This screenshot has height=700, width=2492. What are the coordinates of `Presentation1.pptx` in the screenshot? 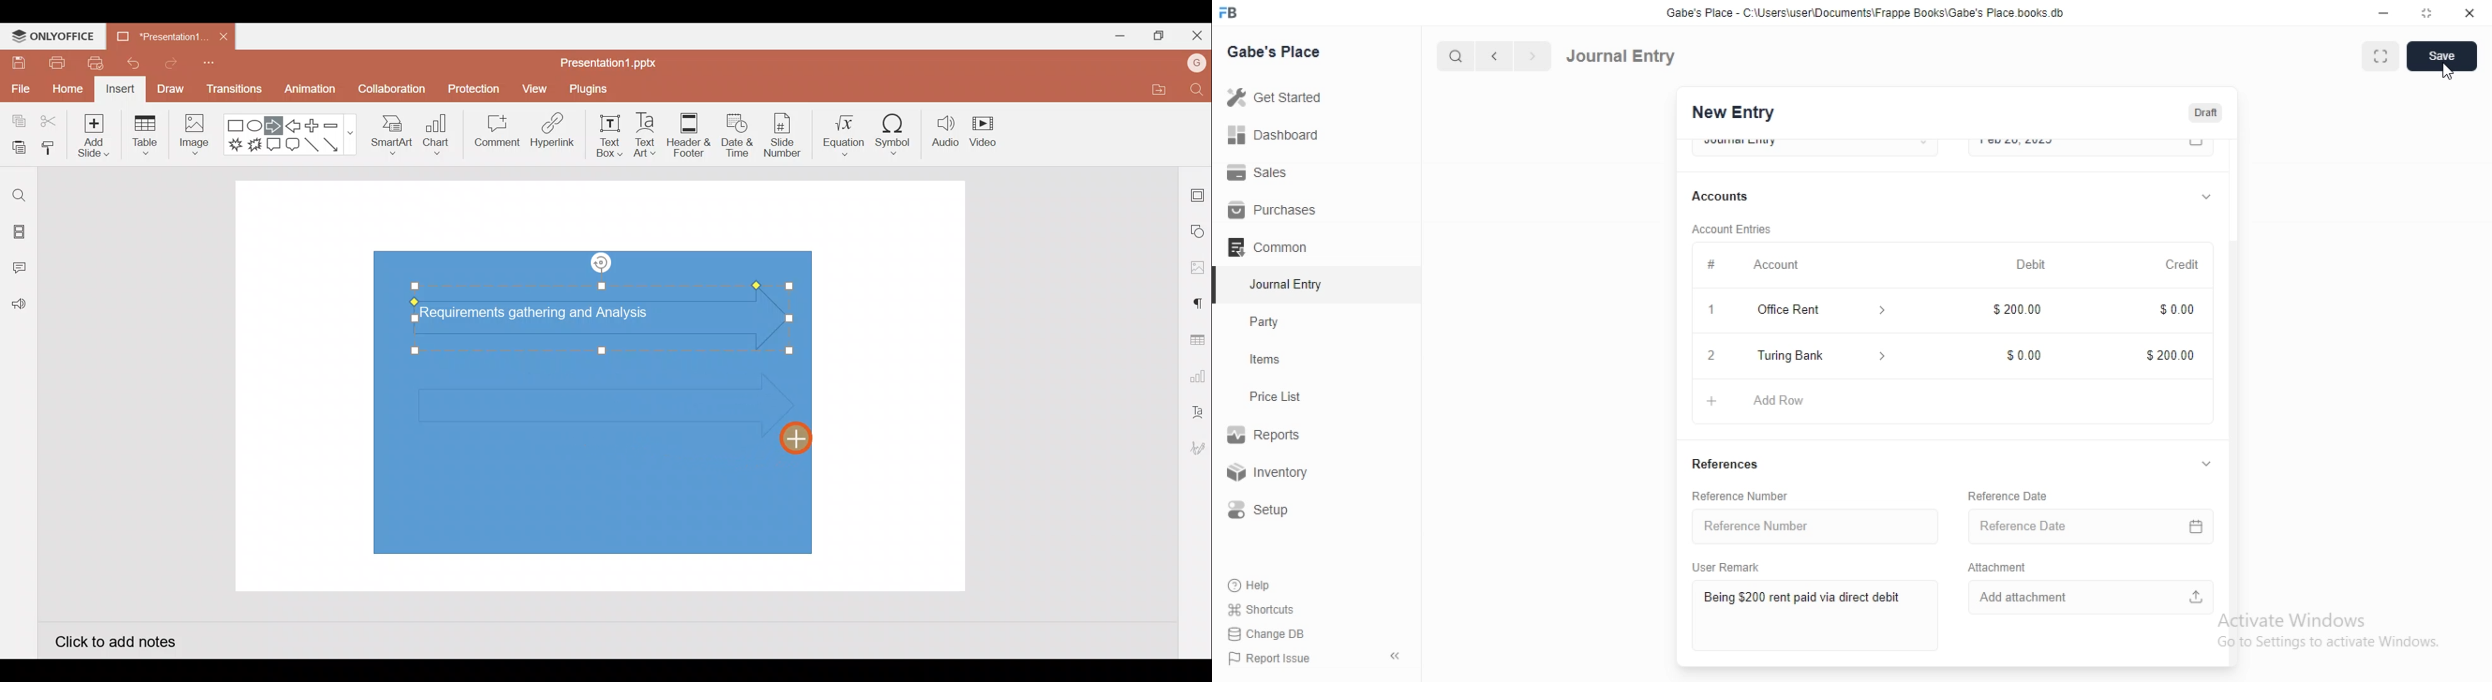 It's located at (613, 61).